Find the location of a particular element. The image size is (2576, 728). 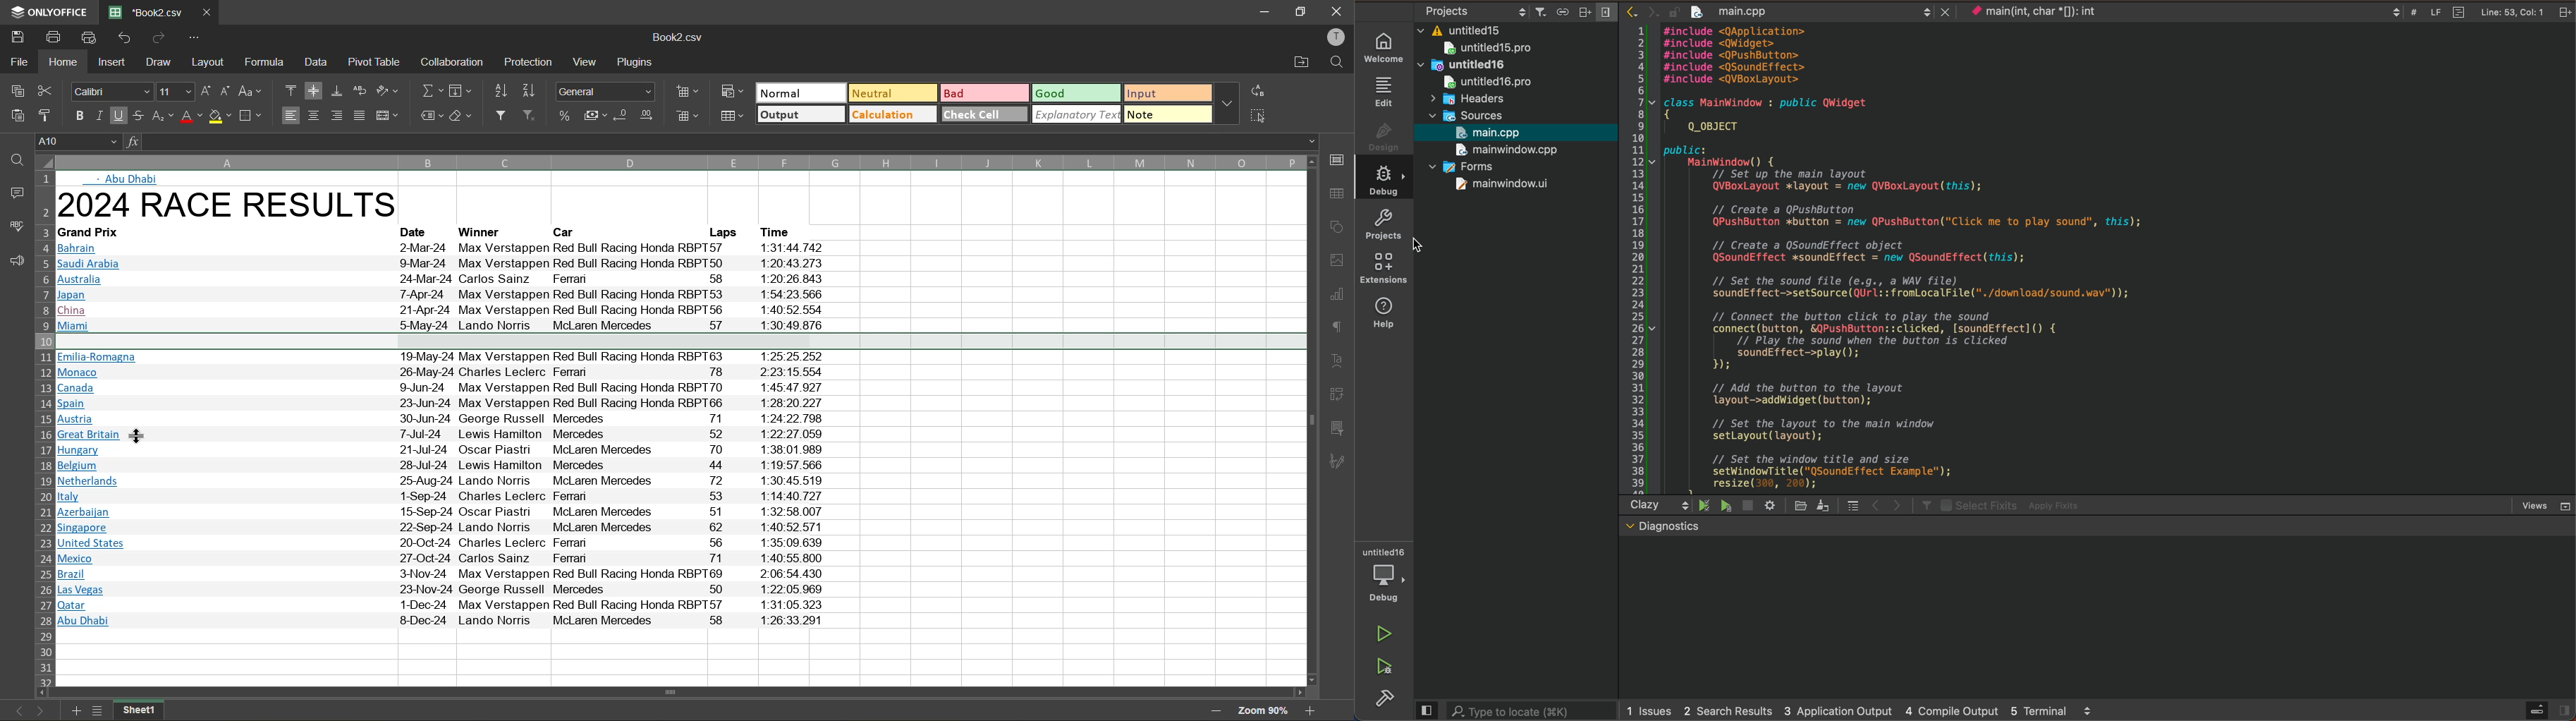

feedback is located at coordinates (13, 260).